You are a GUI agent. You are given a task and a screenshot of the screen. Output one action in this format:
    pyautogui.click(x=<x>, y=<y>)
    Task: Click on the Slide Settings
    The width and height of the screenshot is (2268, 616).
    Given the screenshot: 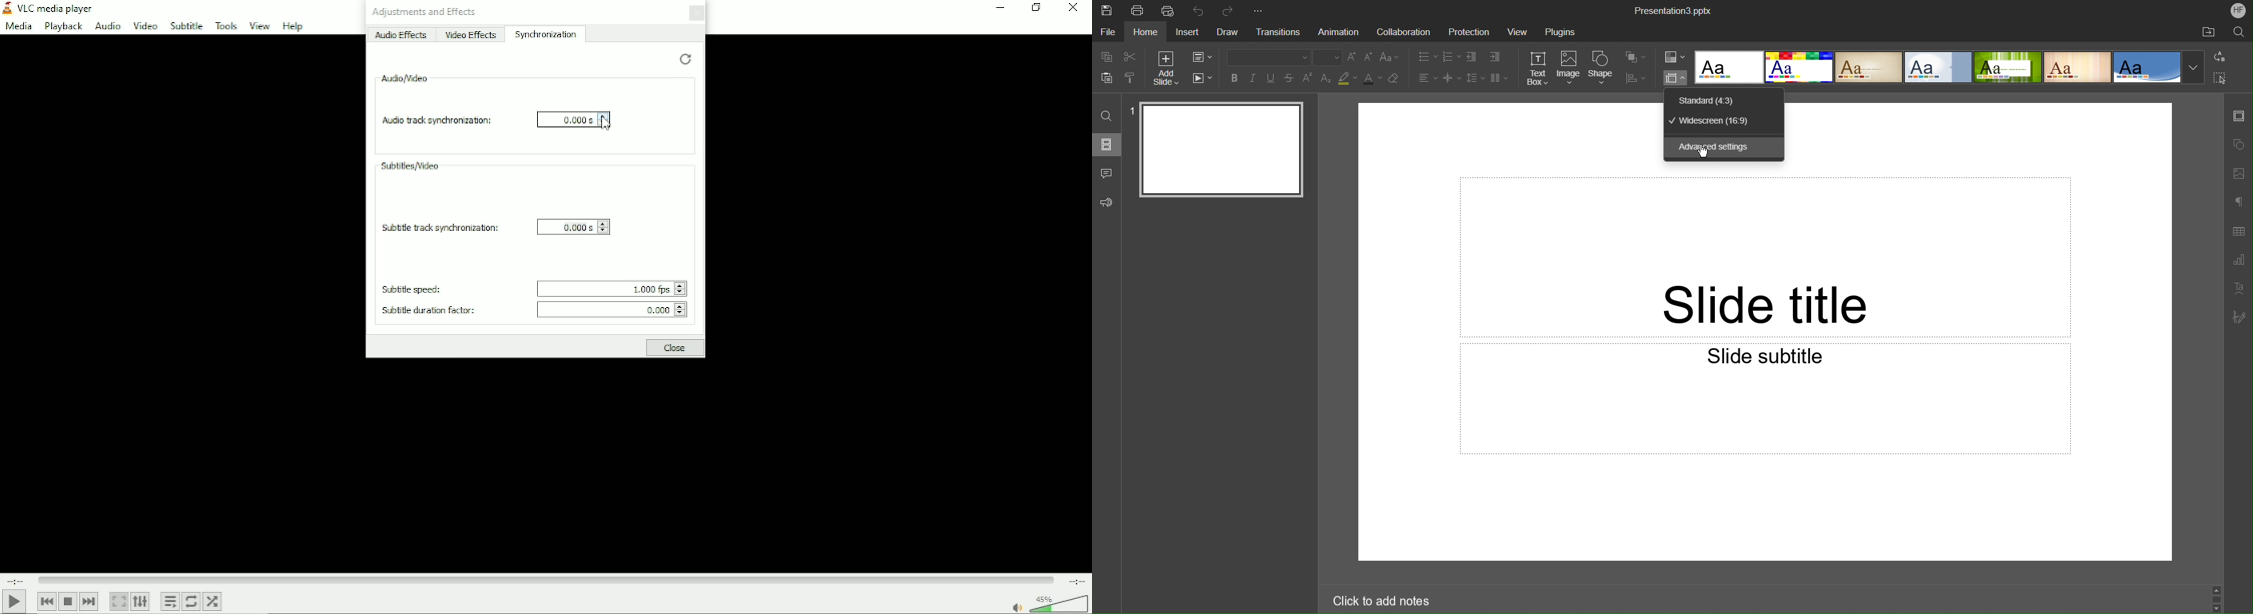 What is the action you would take?
    pyautogui.click(x=2238, y=119)
    